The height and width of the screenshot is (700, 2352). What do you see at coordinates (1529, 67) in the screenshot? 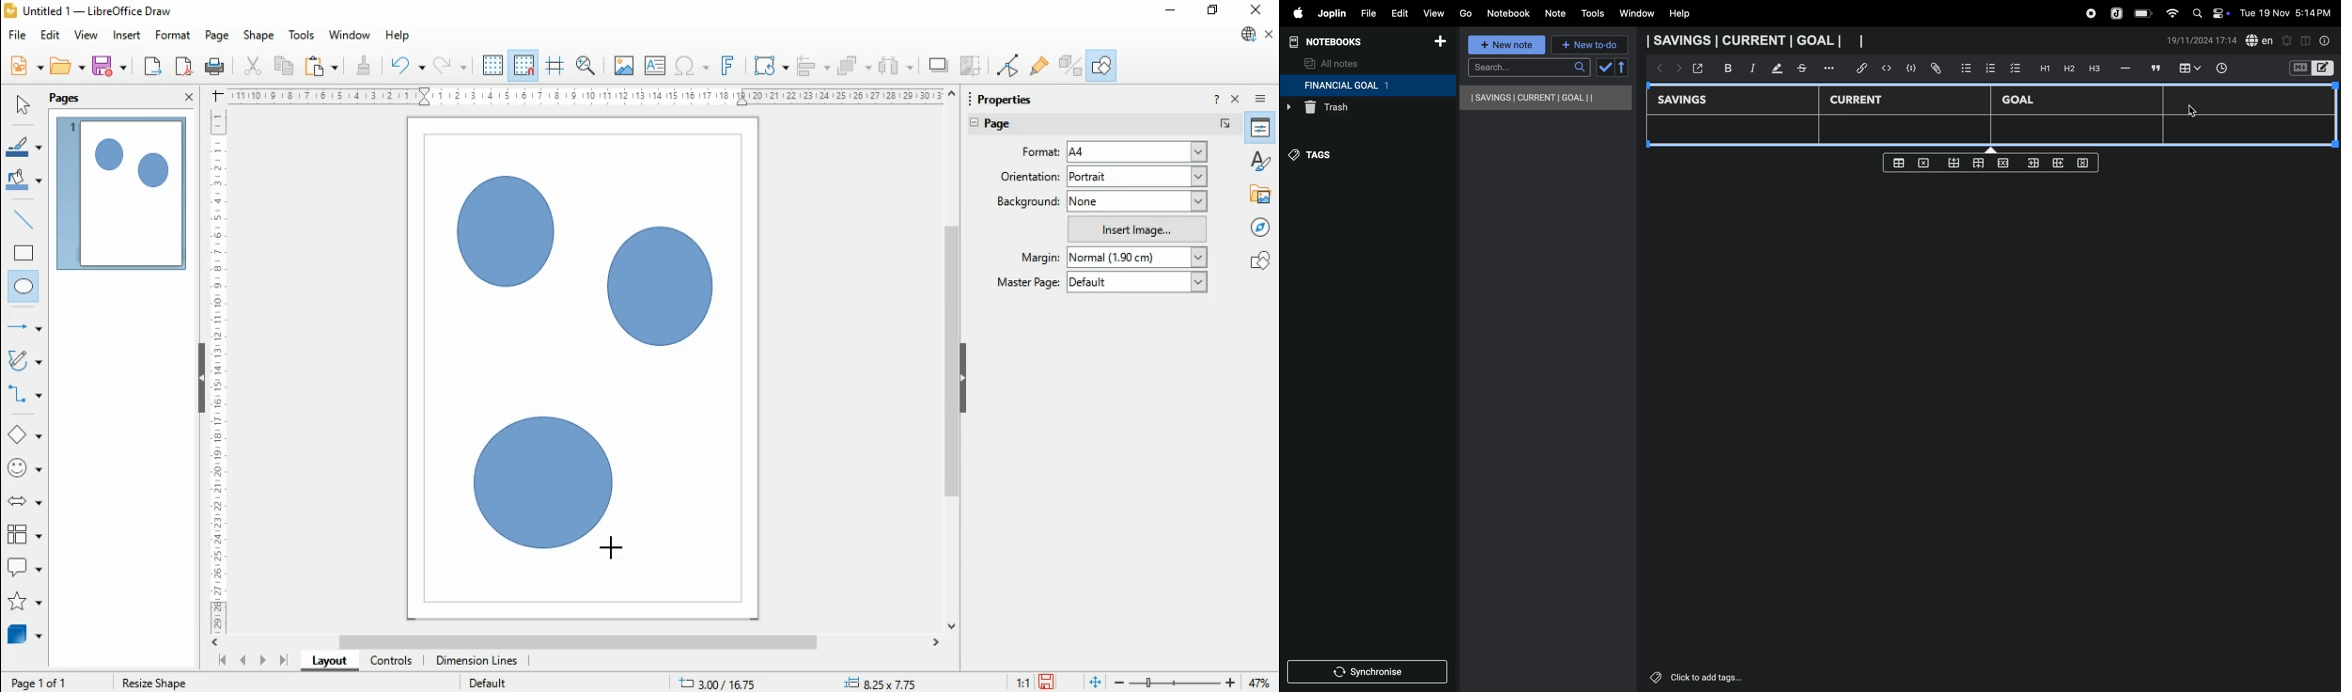
I see `search` at bounding box center [1529, 67].